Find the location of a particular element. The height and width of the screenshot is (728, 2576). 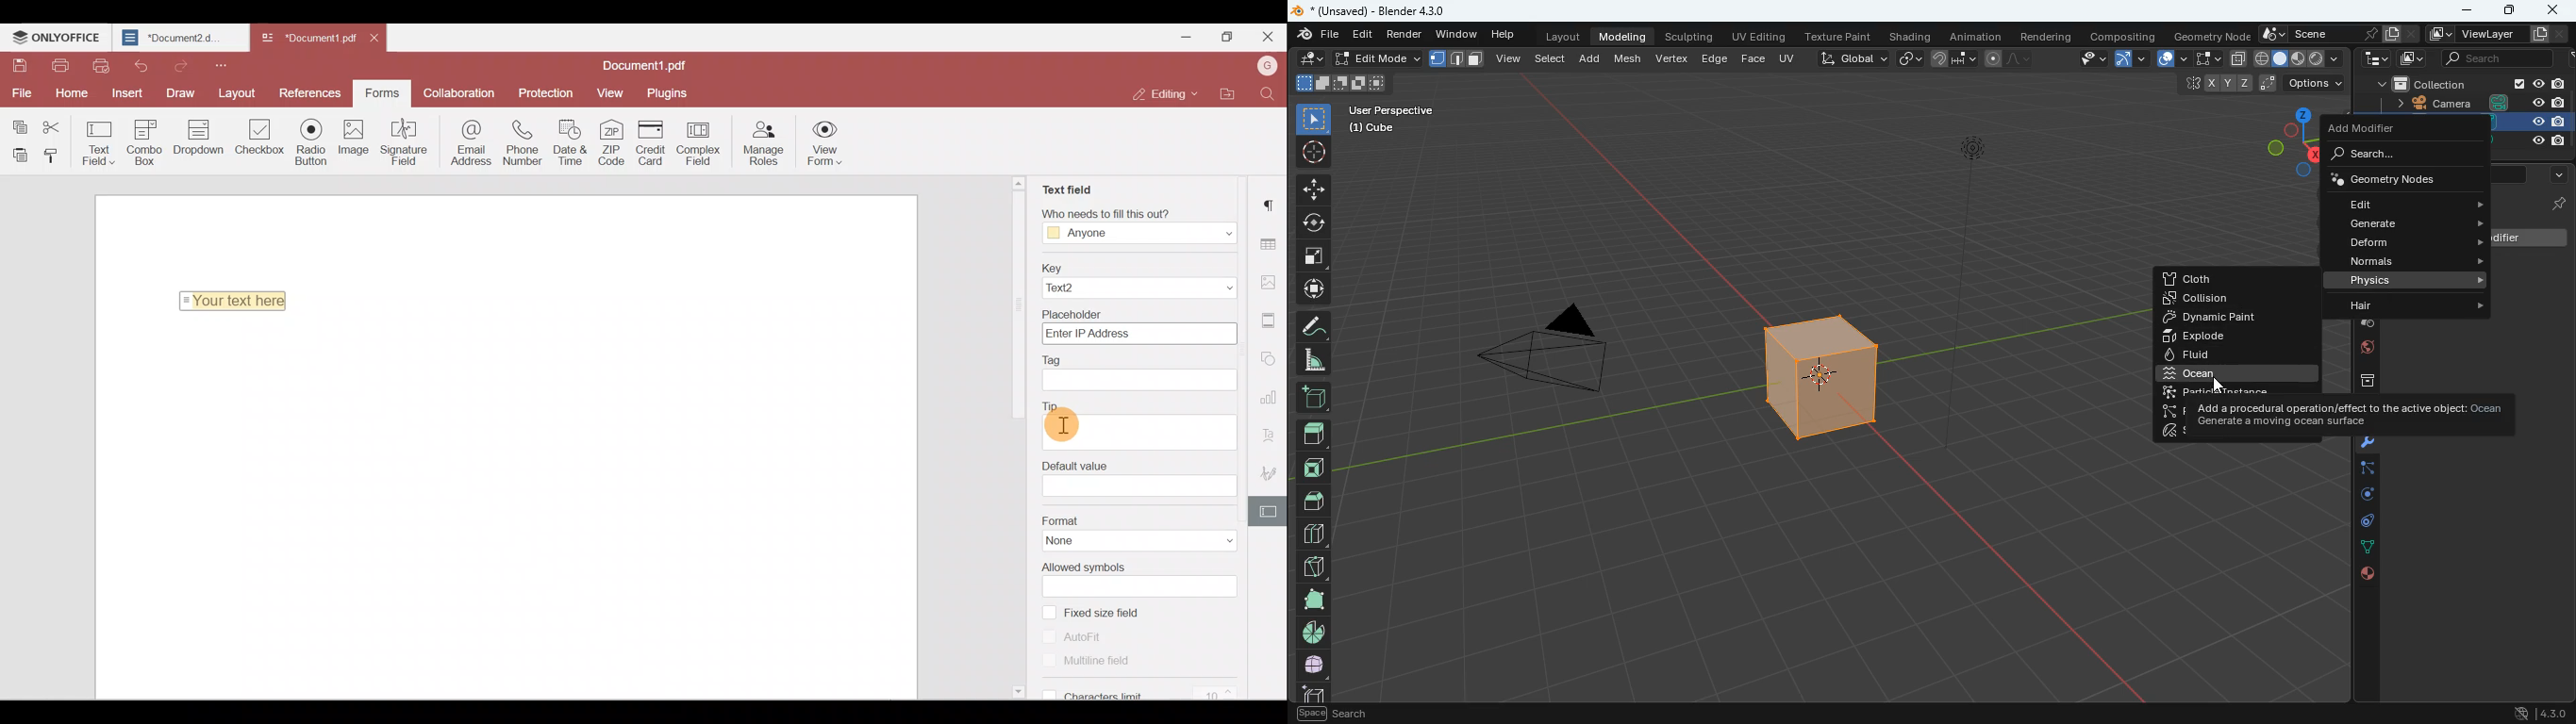

collection is located at coordinates (2472, 83).